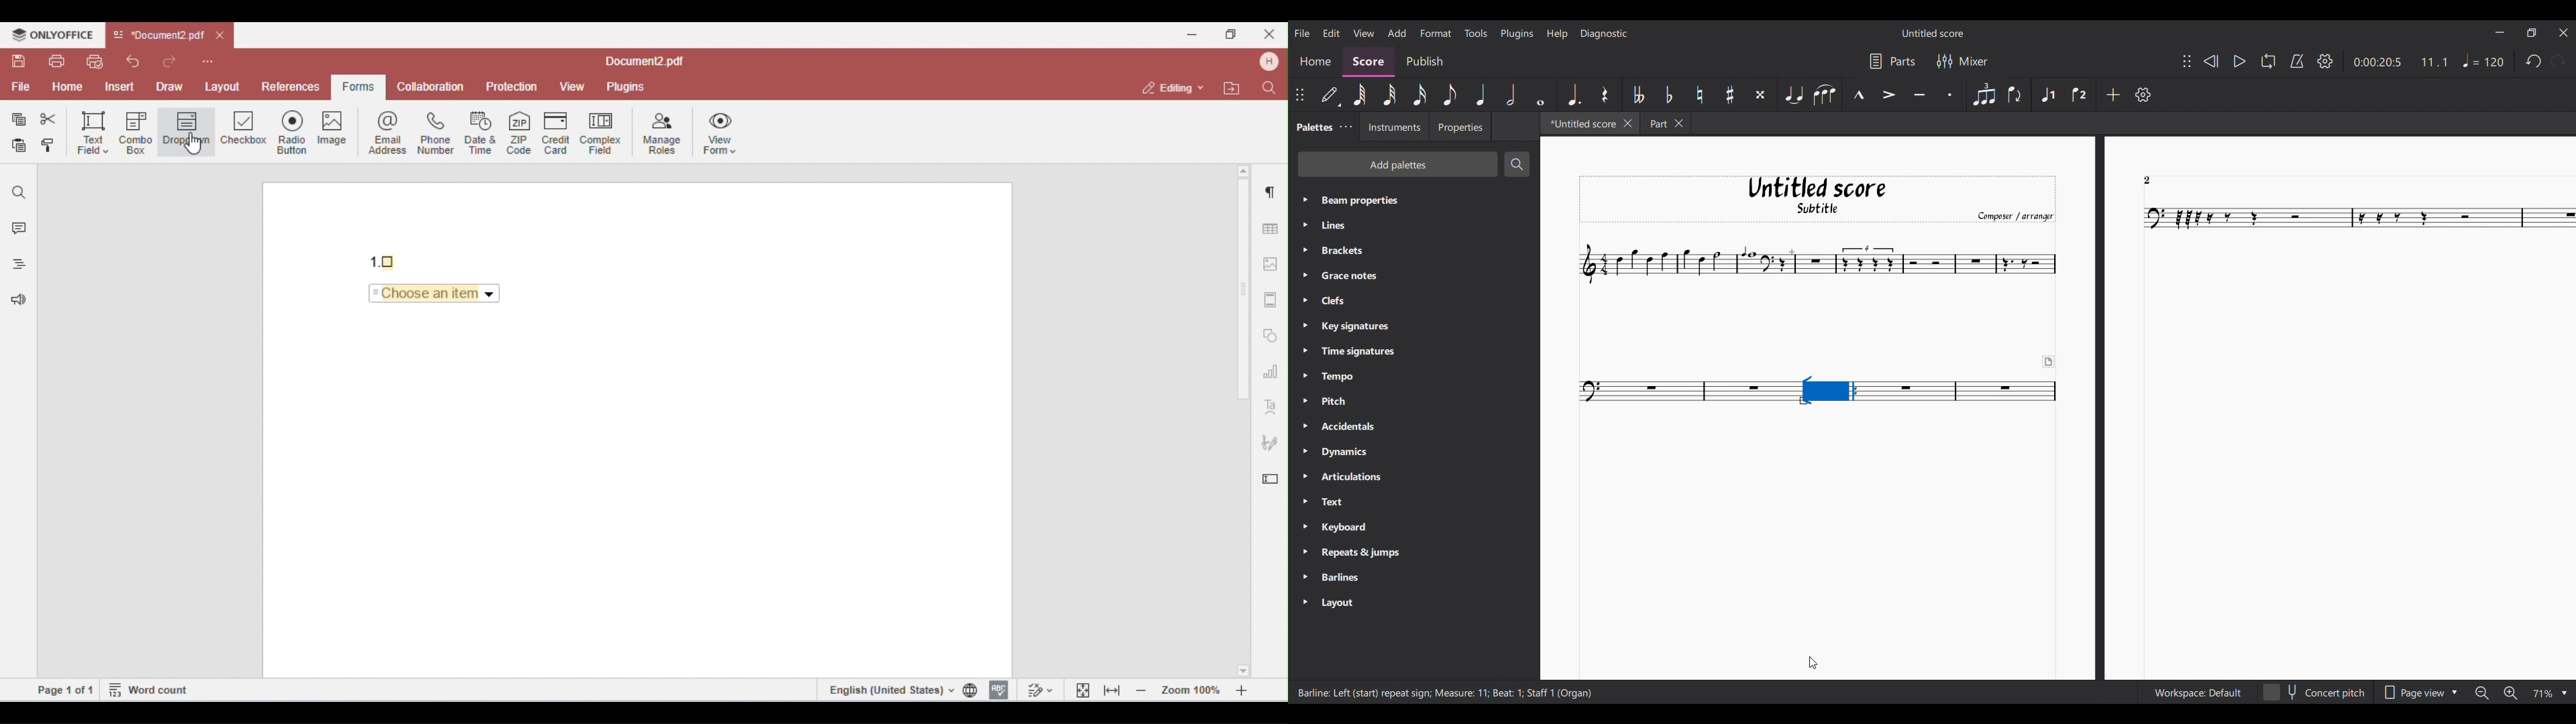 The image size is (2576, 728). I want to click on View menu, so click(1364, 34).